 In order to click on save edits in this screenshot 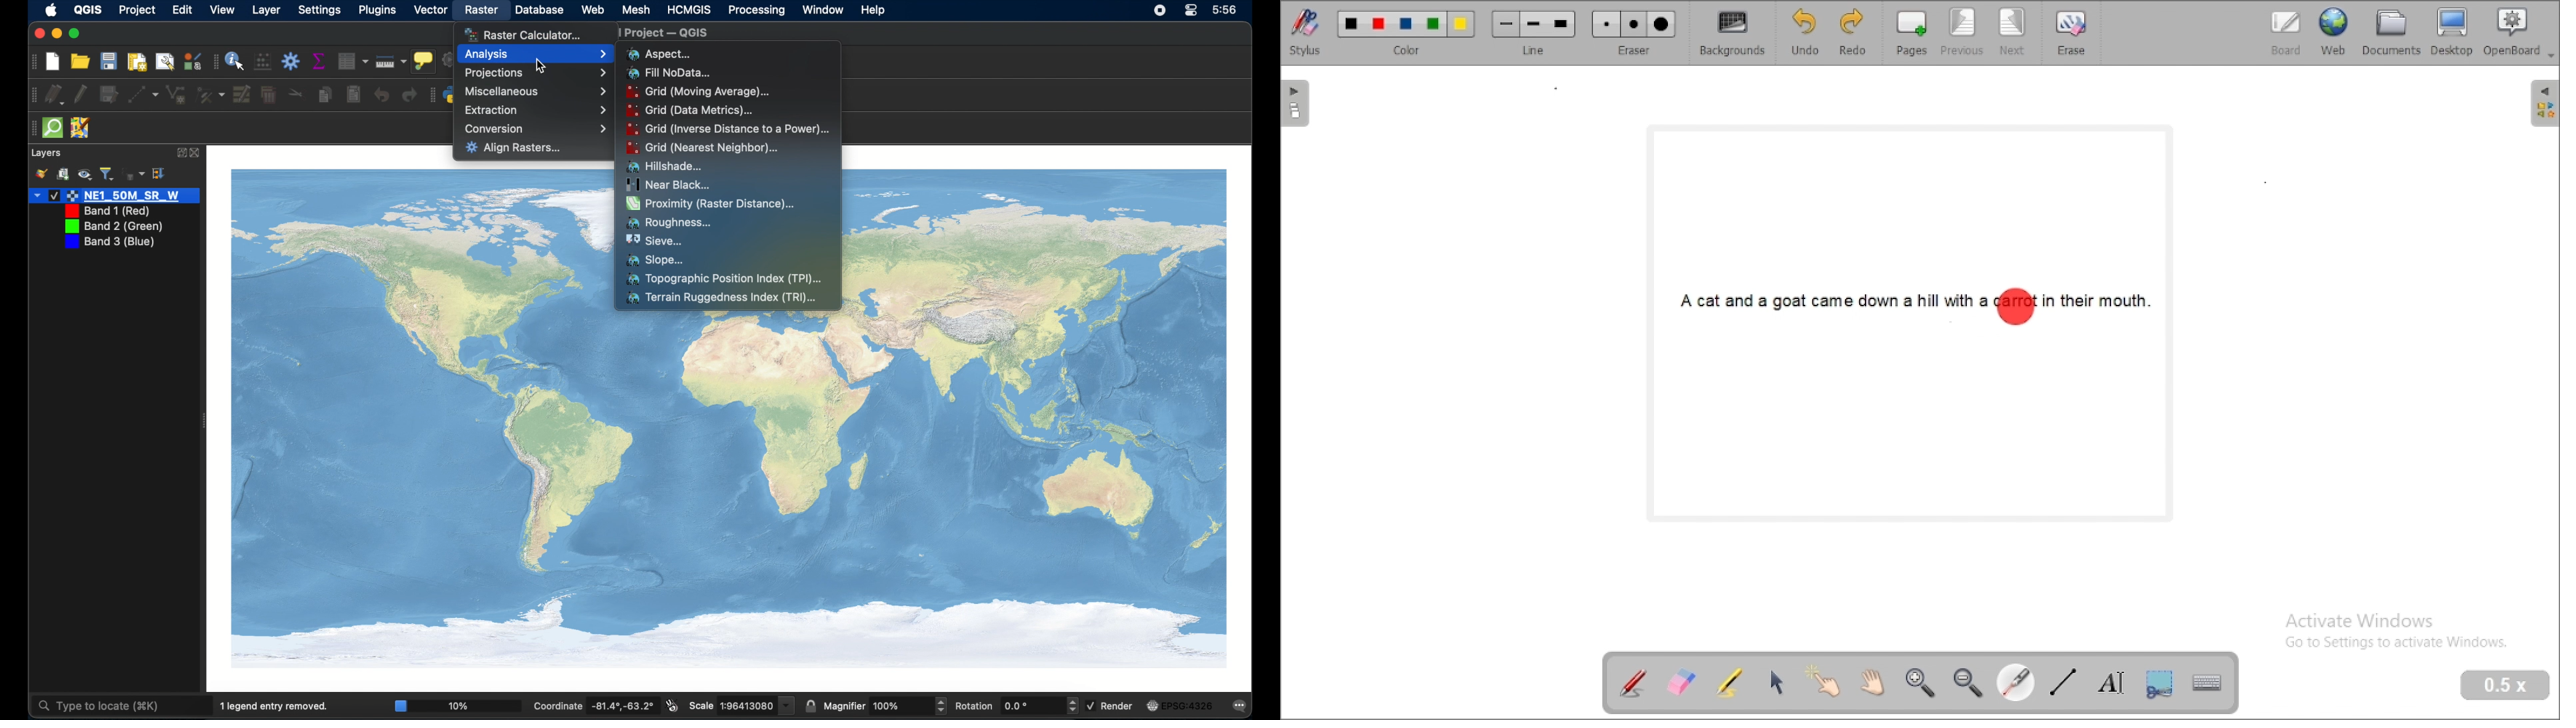, I will do `click(109, 95)`.